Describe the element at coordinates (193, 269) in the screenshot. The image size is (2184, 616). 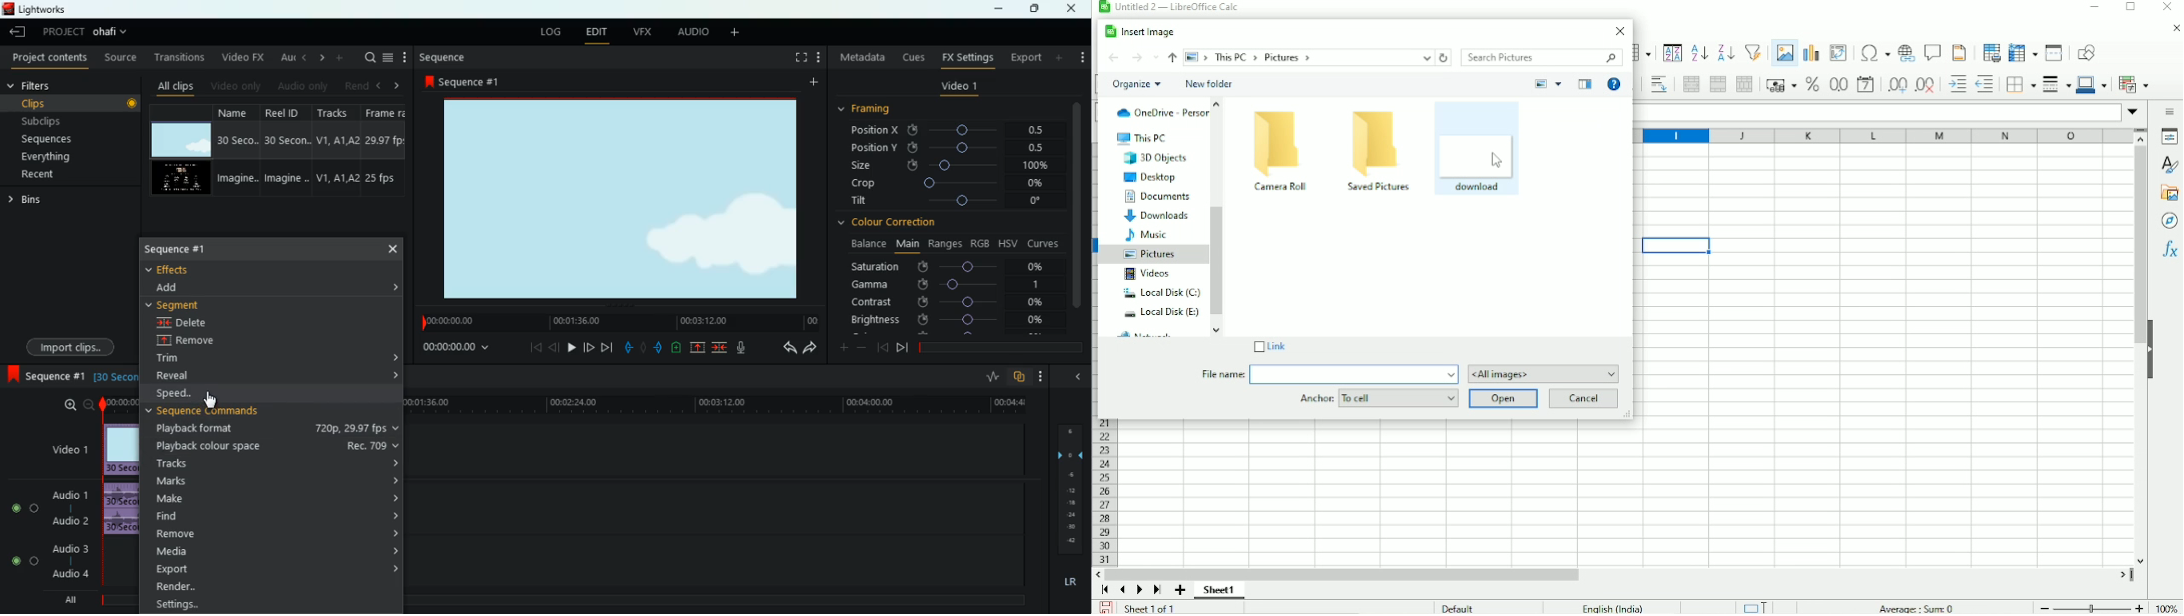
I see `effects` at that location.